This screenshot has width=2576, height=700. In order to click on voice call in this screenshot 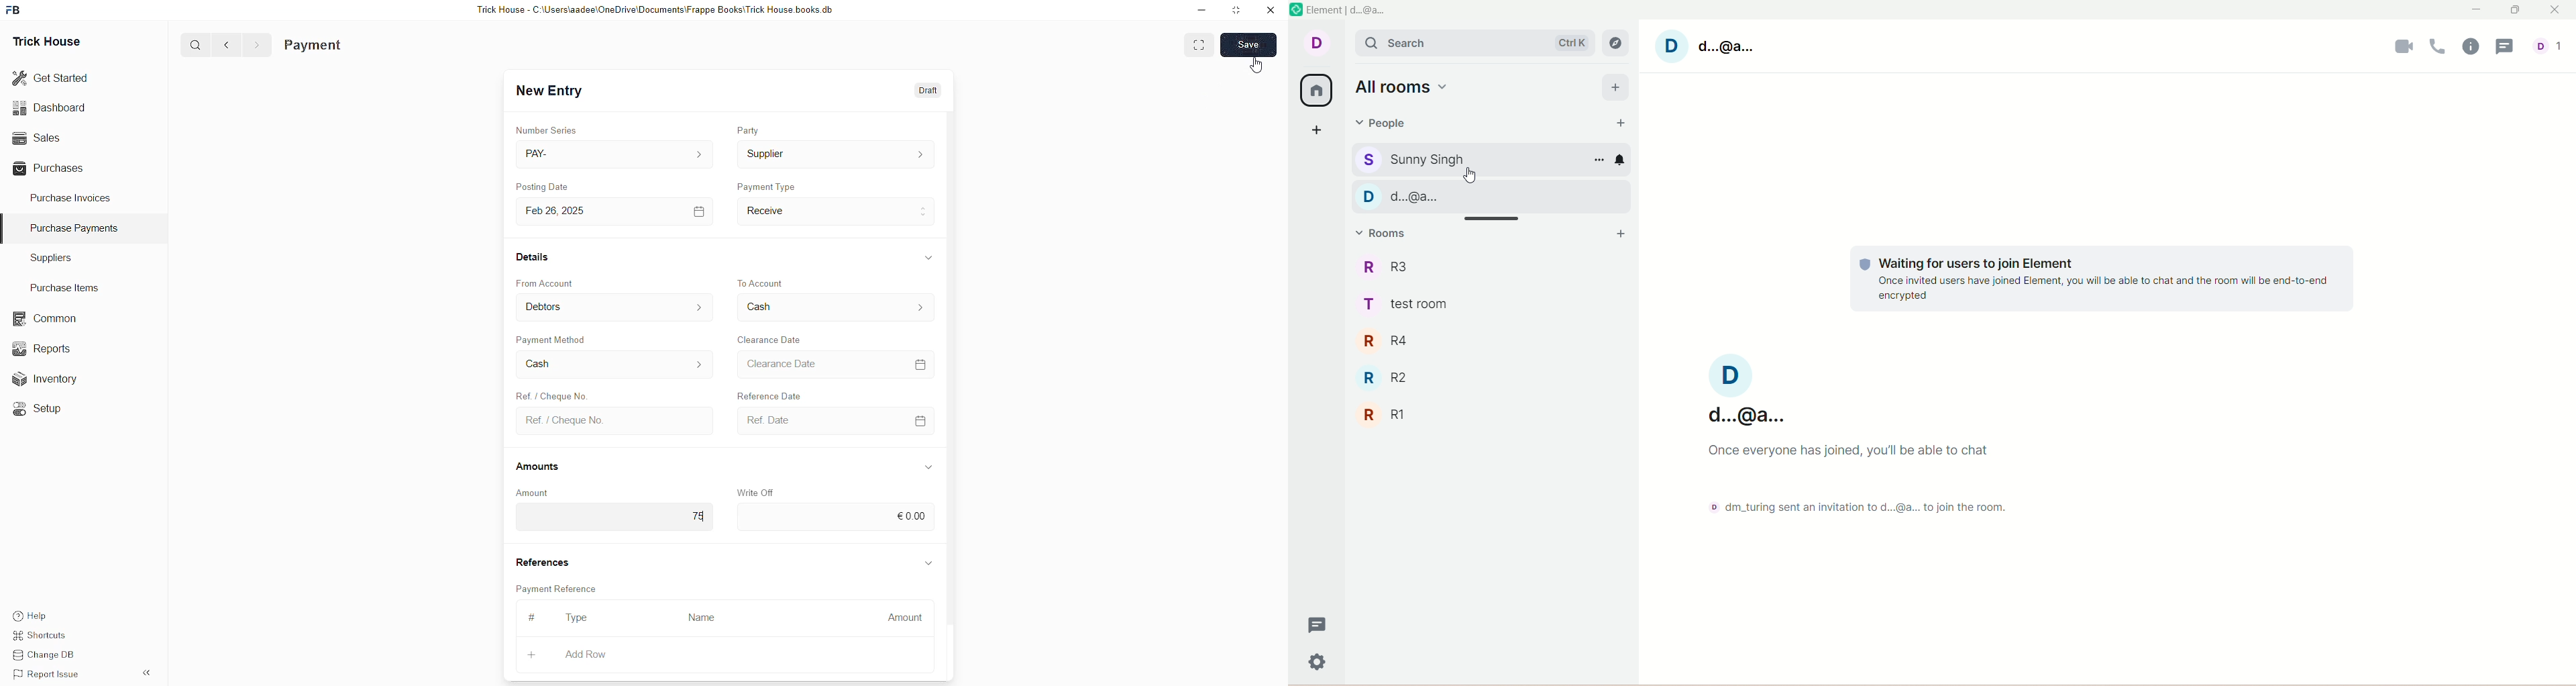, I will do `click(2438, 46)`.